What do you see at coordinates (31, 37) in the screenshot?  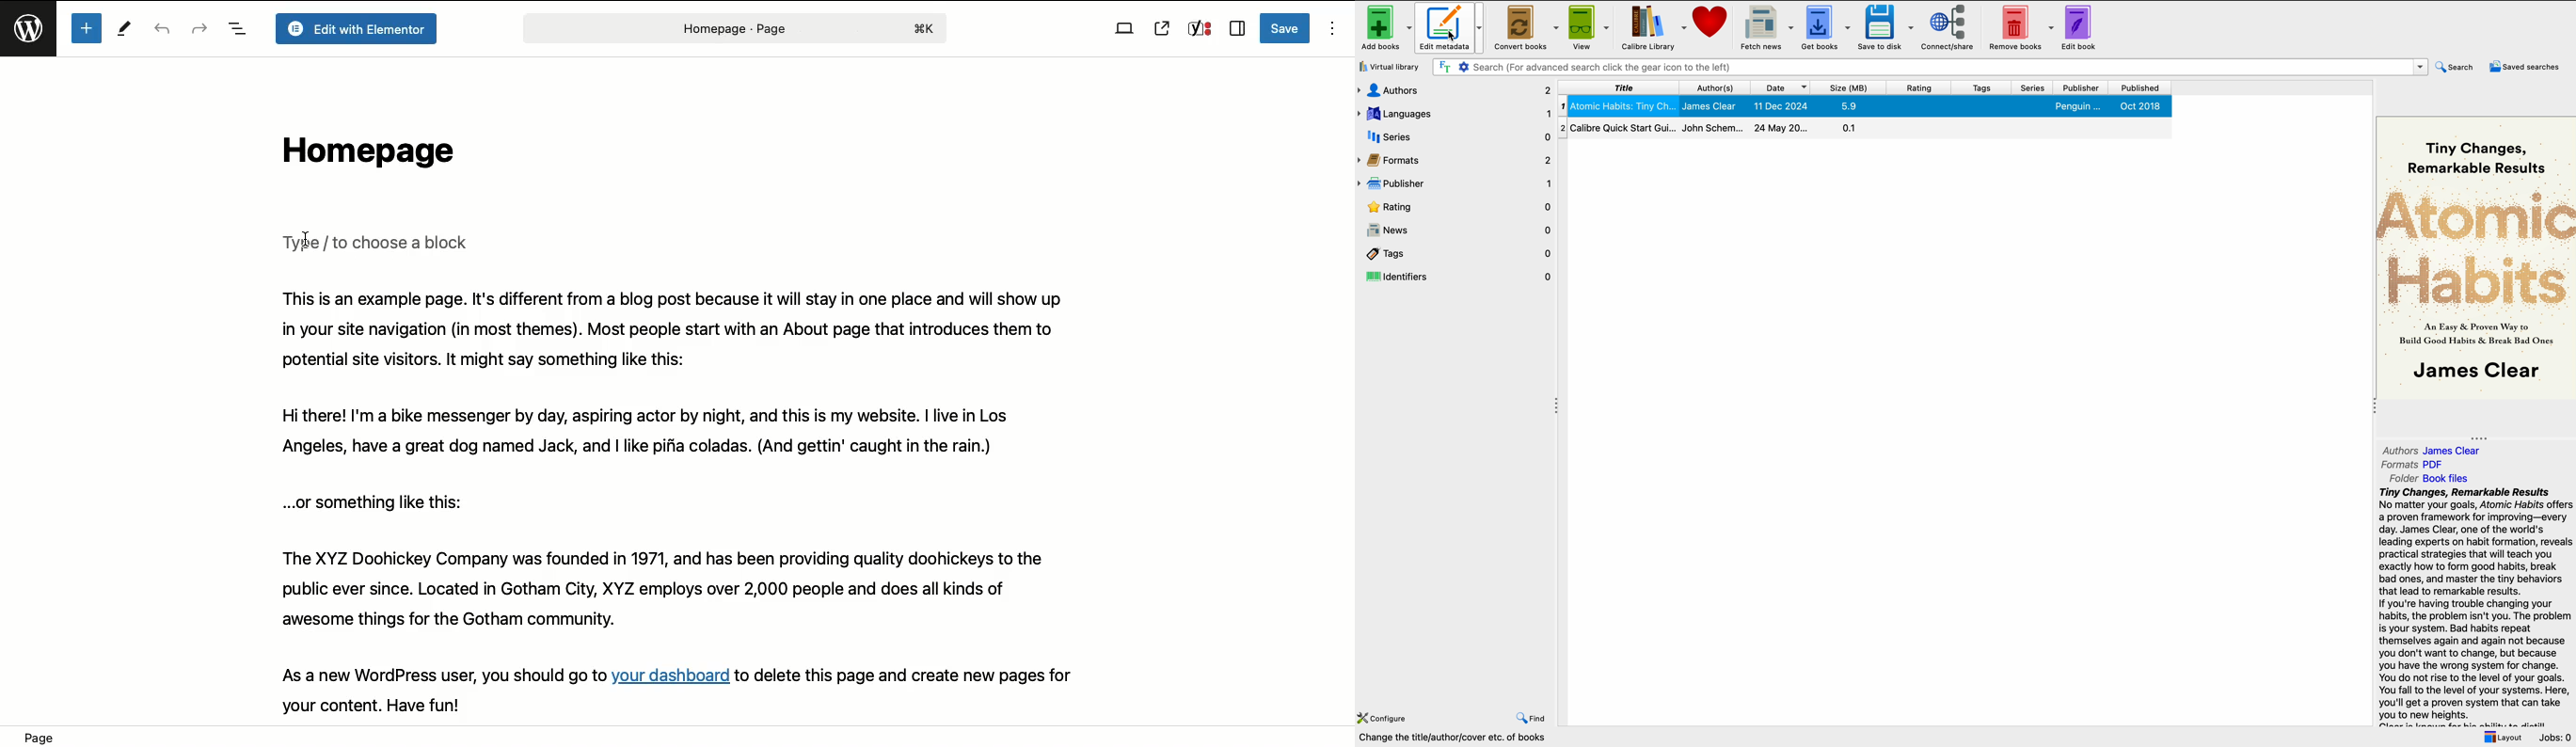 I see `Wordpress logo` at bounding box center [31, 37].